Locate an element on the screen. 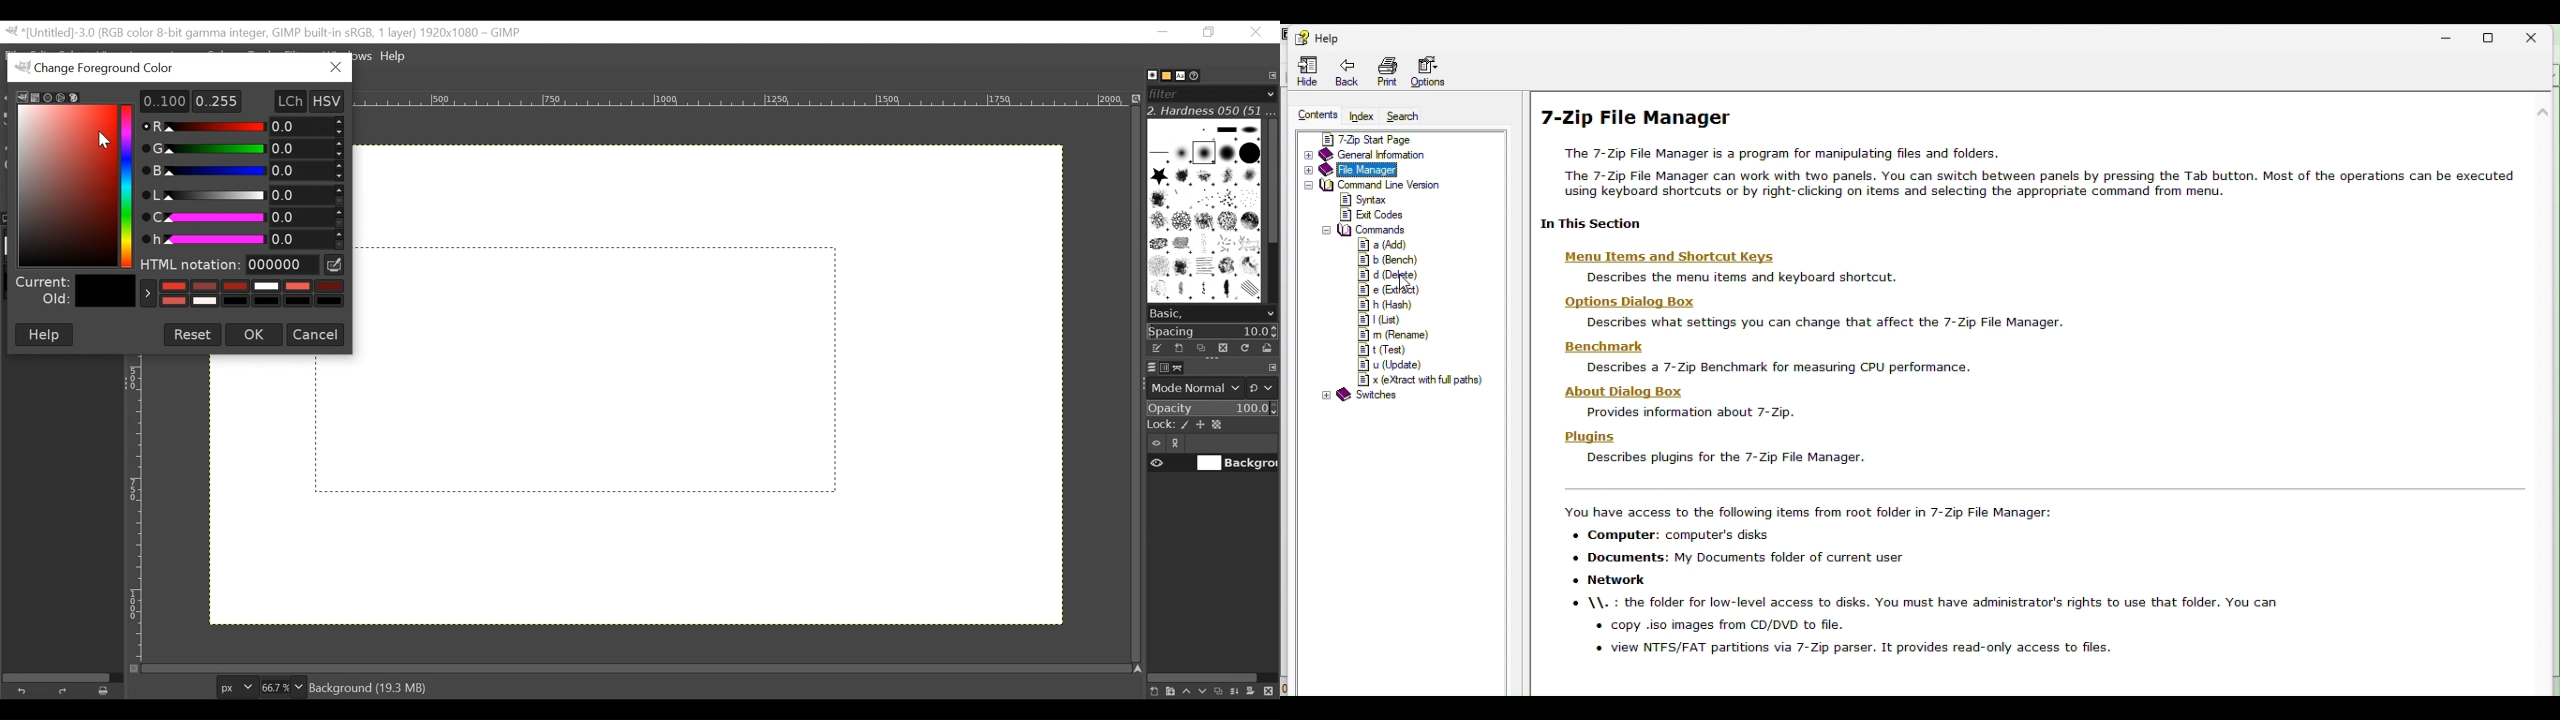 Image resolution: width=2576 pixels, height=728 pixels. Create a new layer is located at coordinates (1169, 691).